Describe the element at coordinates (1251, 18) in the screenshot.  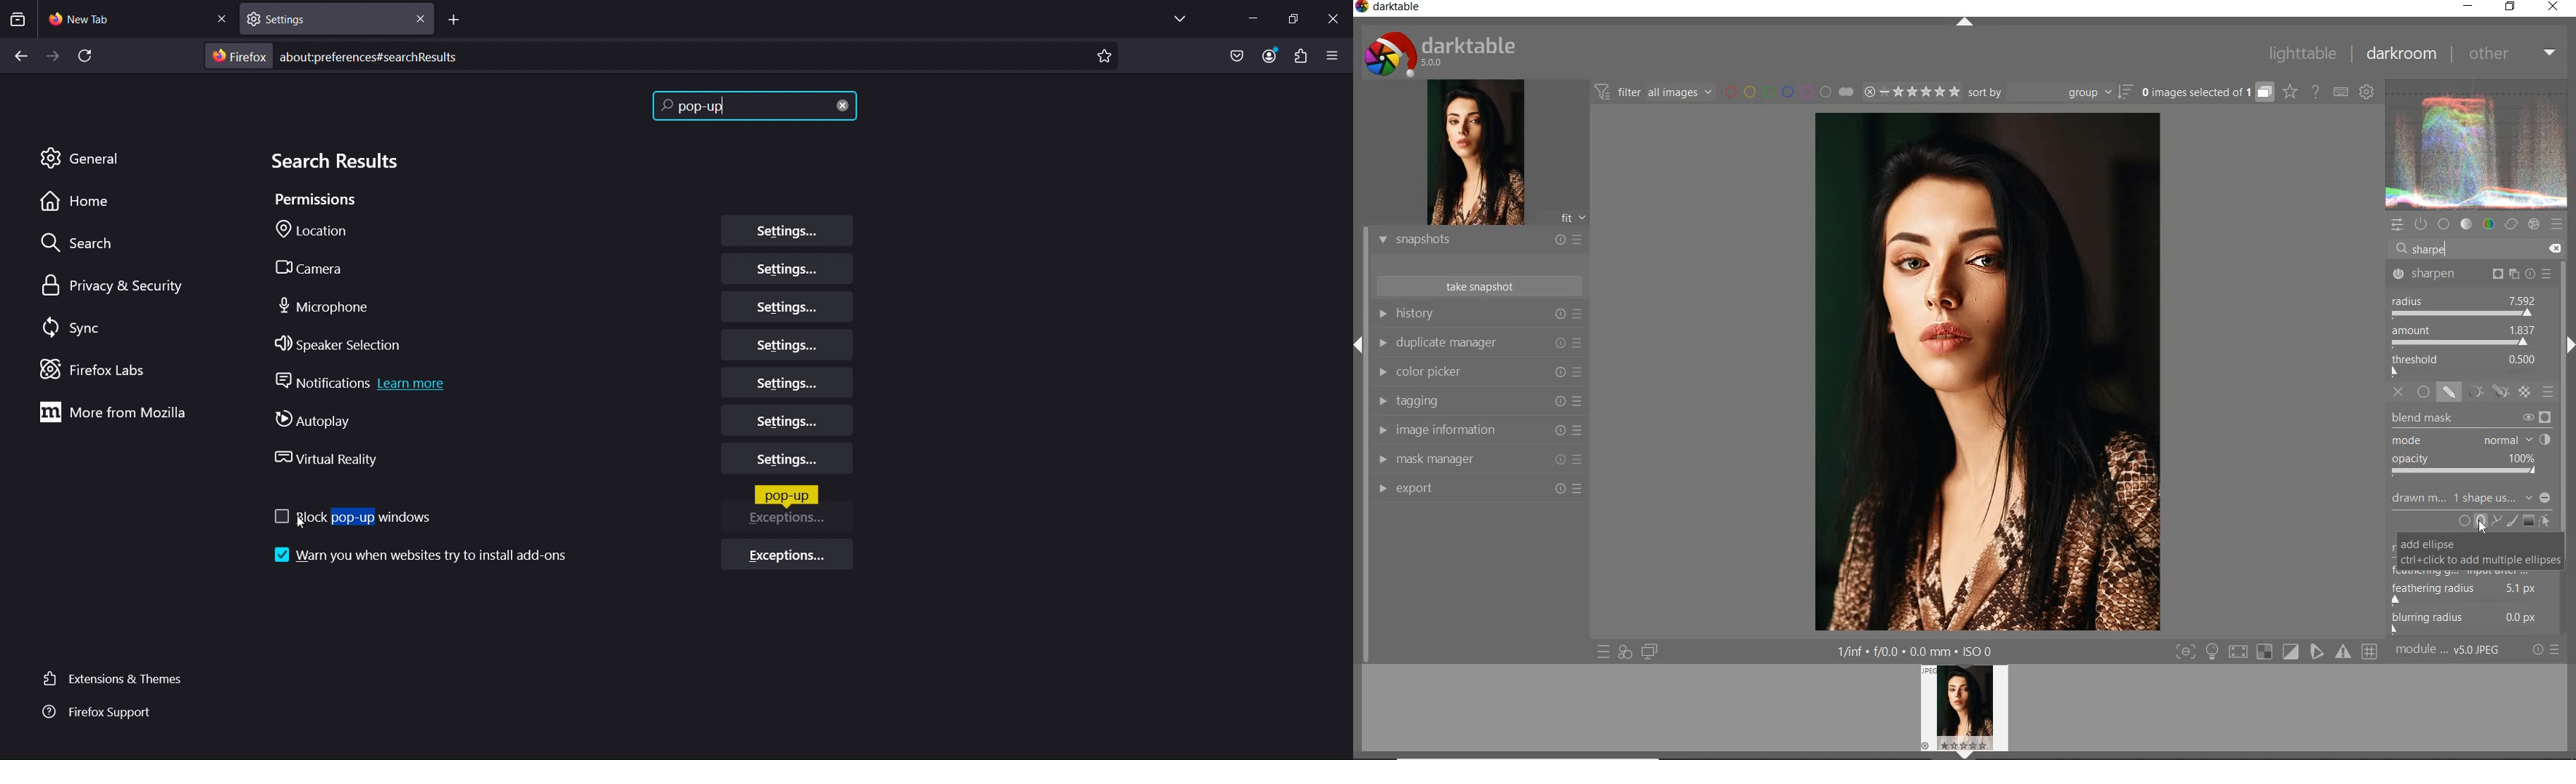
I see `Minimize` at that location.